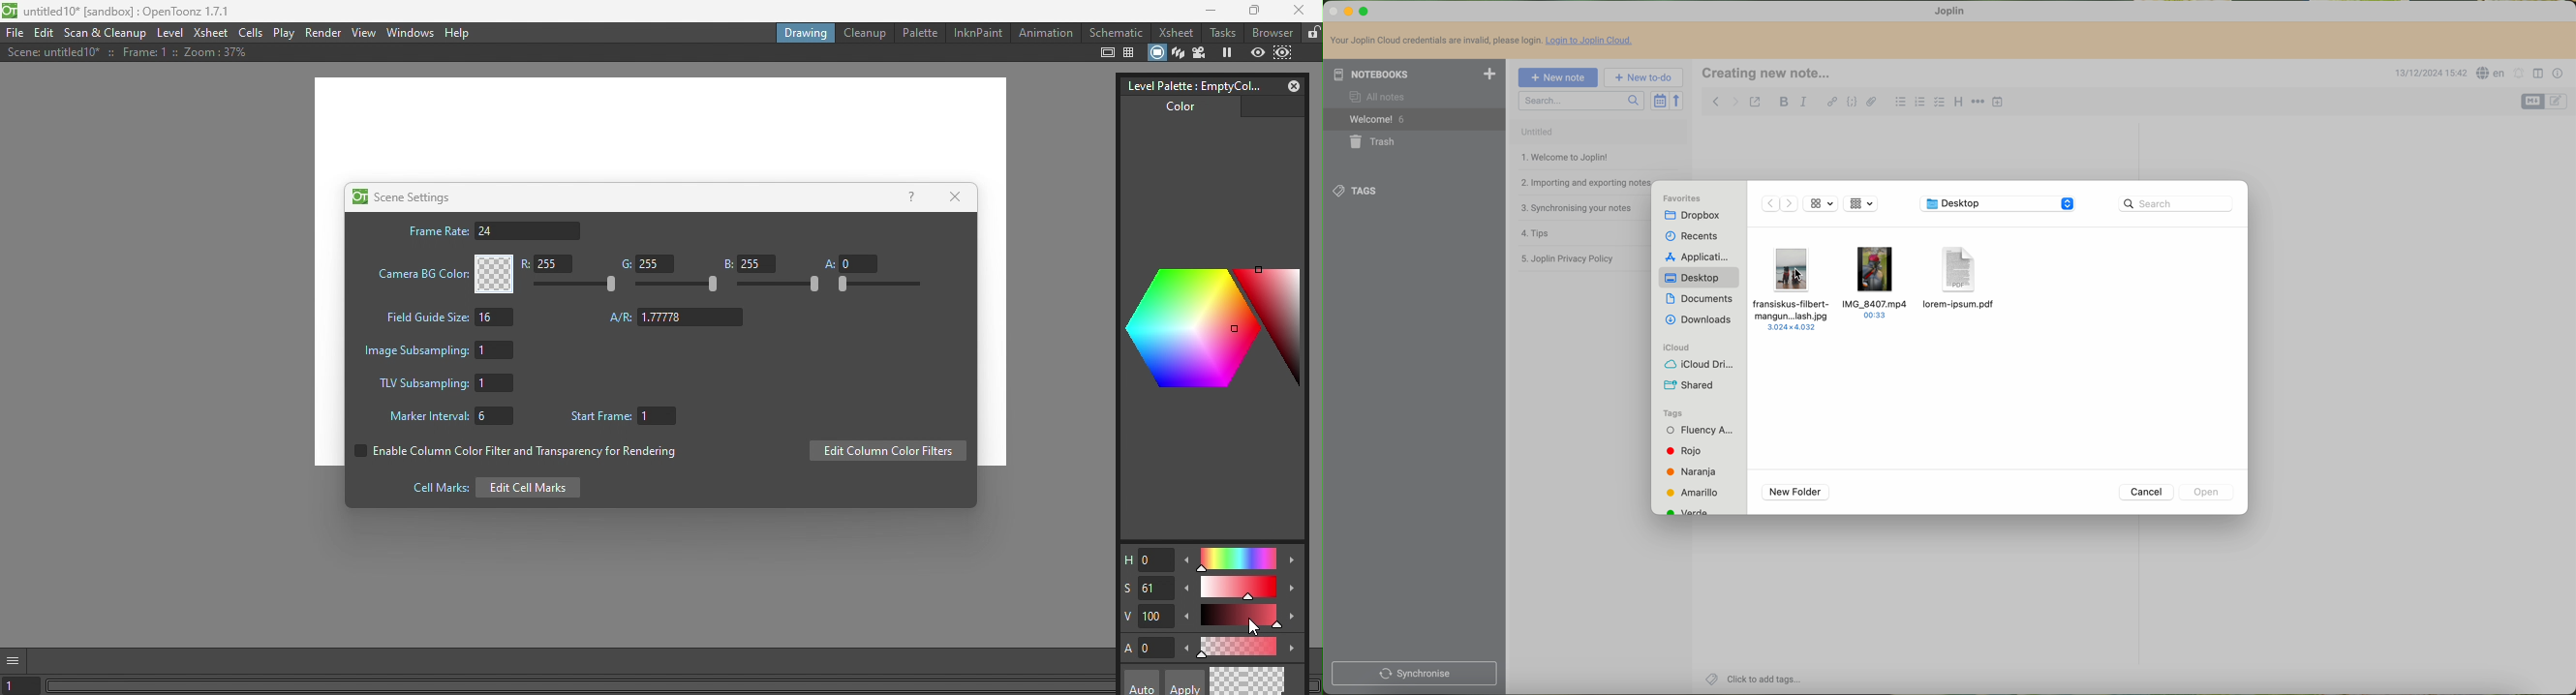  What do you see at coordinates (1873, 99) in the screenshot?
I see `attach file` at bounding box center [1873, 99].